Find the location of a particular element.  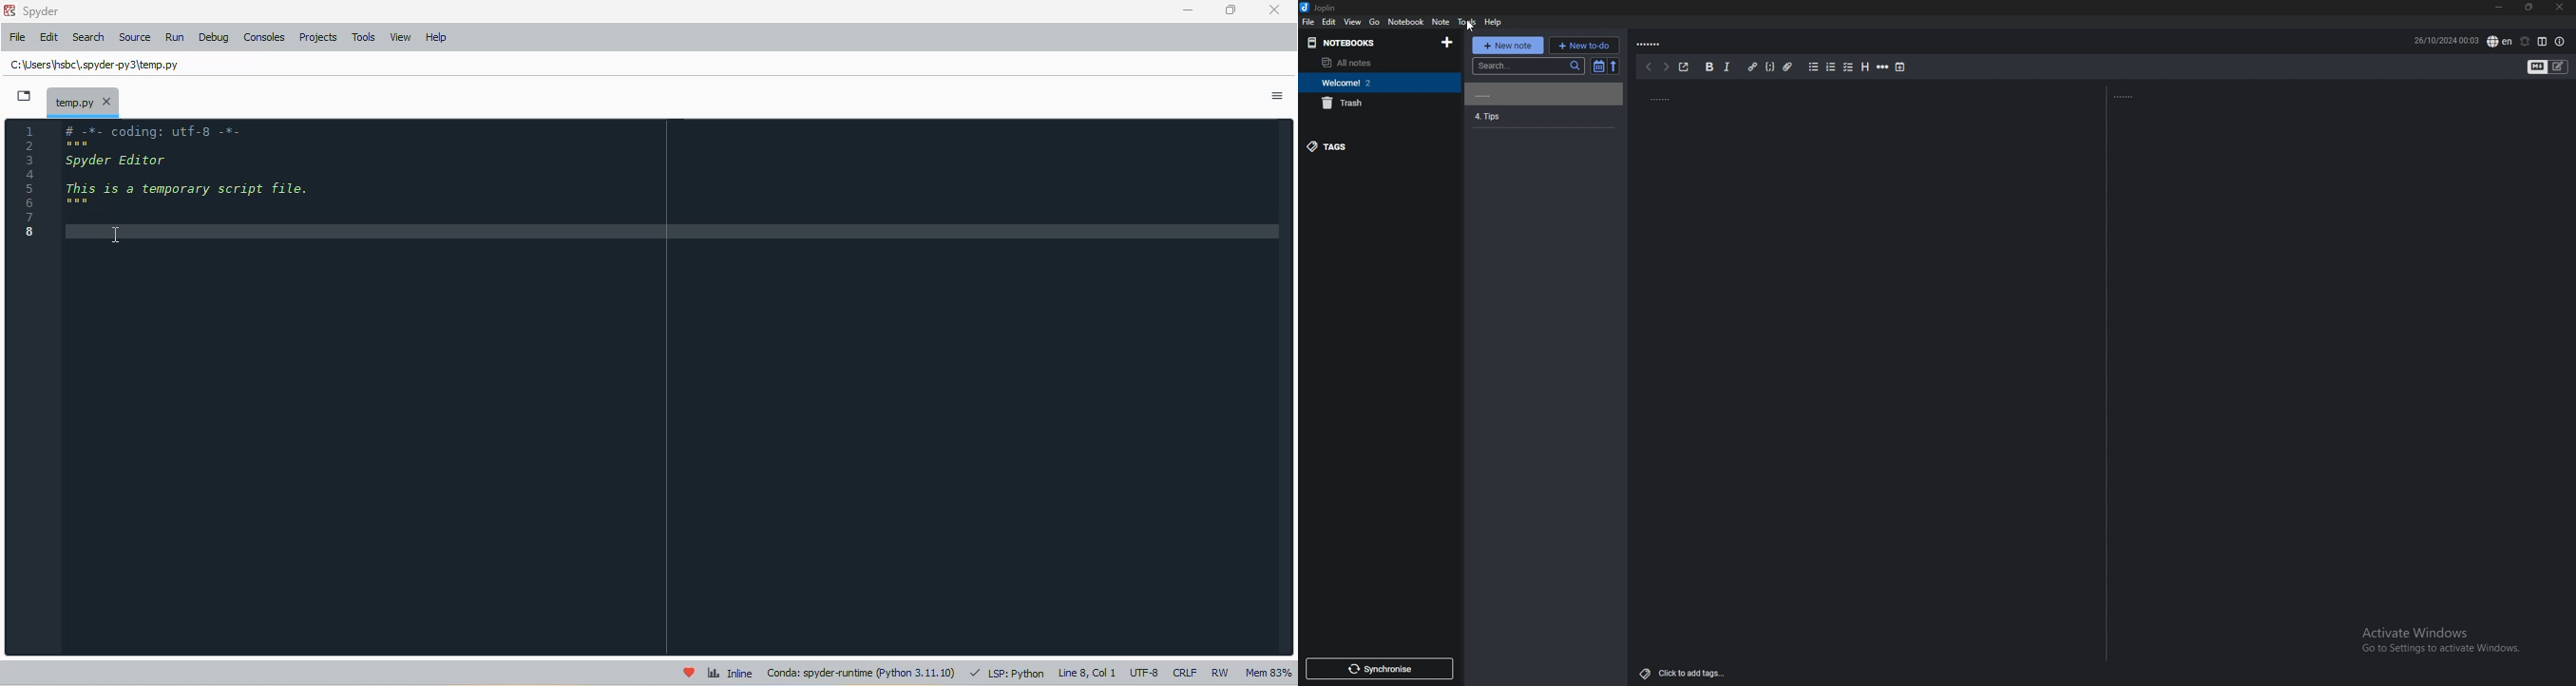

bullet list is located at coordinates (1815, 67).